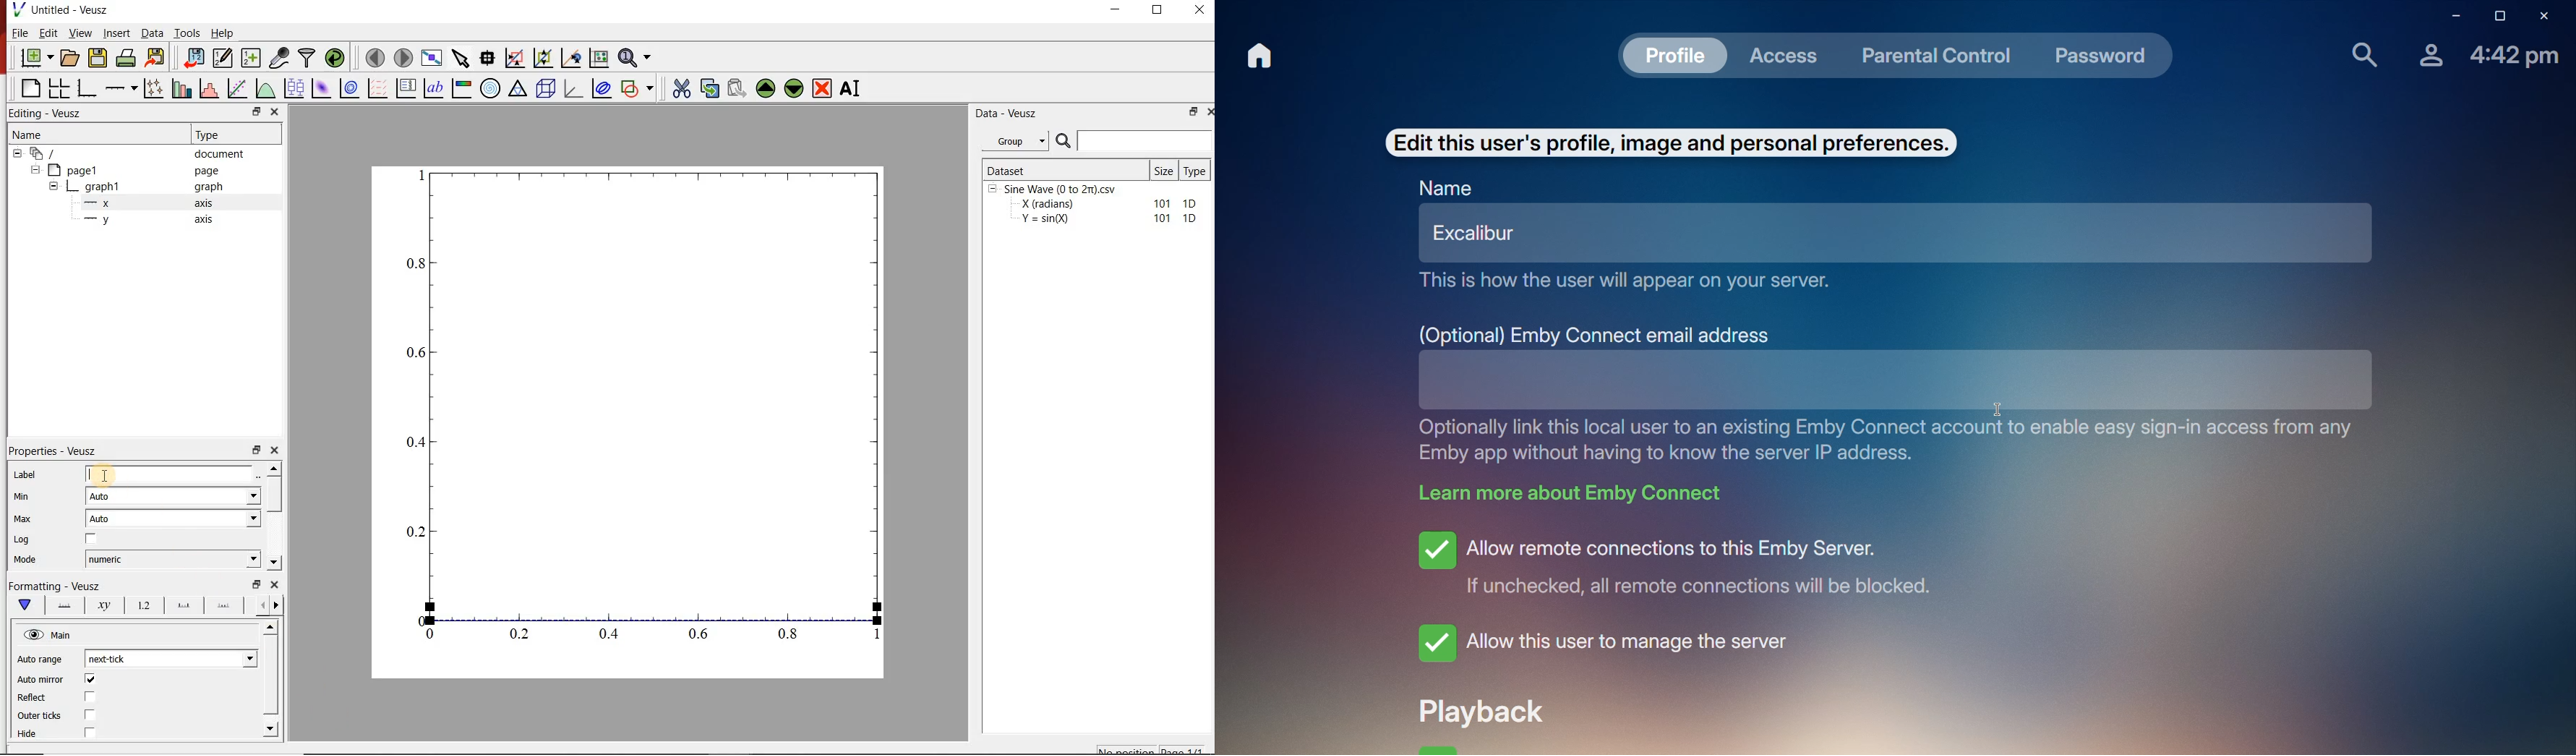 This screenshot has height=756, width=2576. I want to click on Cursor, so click(103, 476).